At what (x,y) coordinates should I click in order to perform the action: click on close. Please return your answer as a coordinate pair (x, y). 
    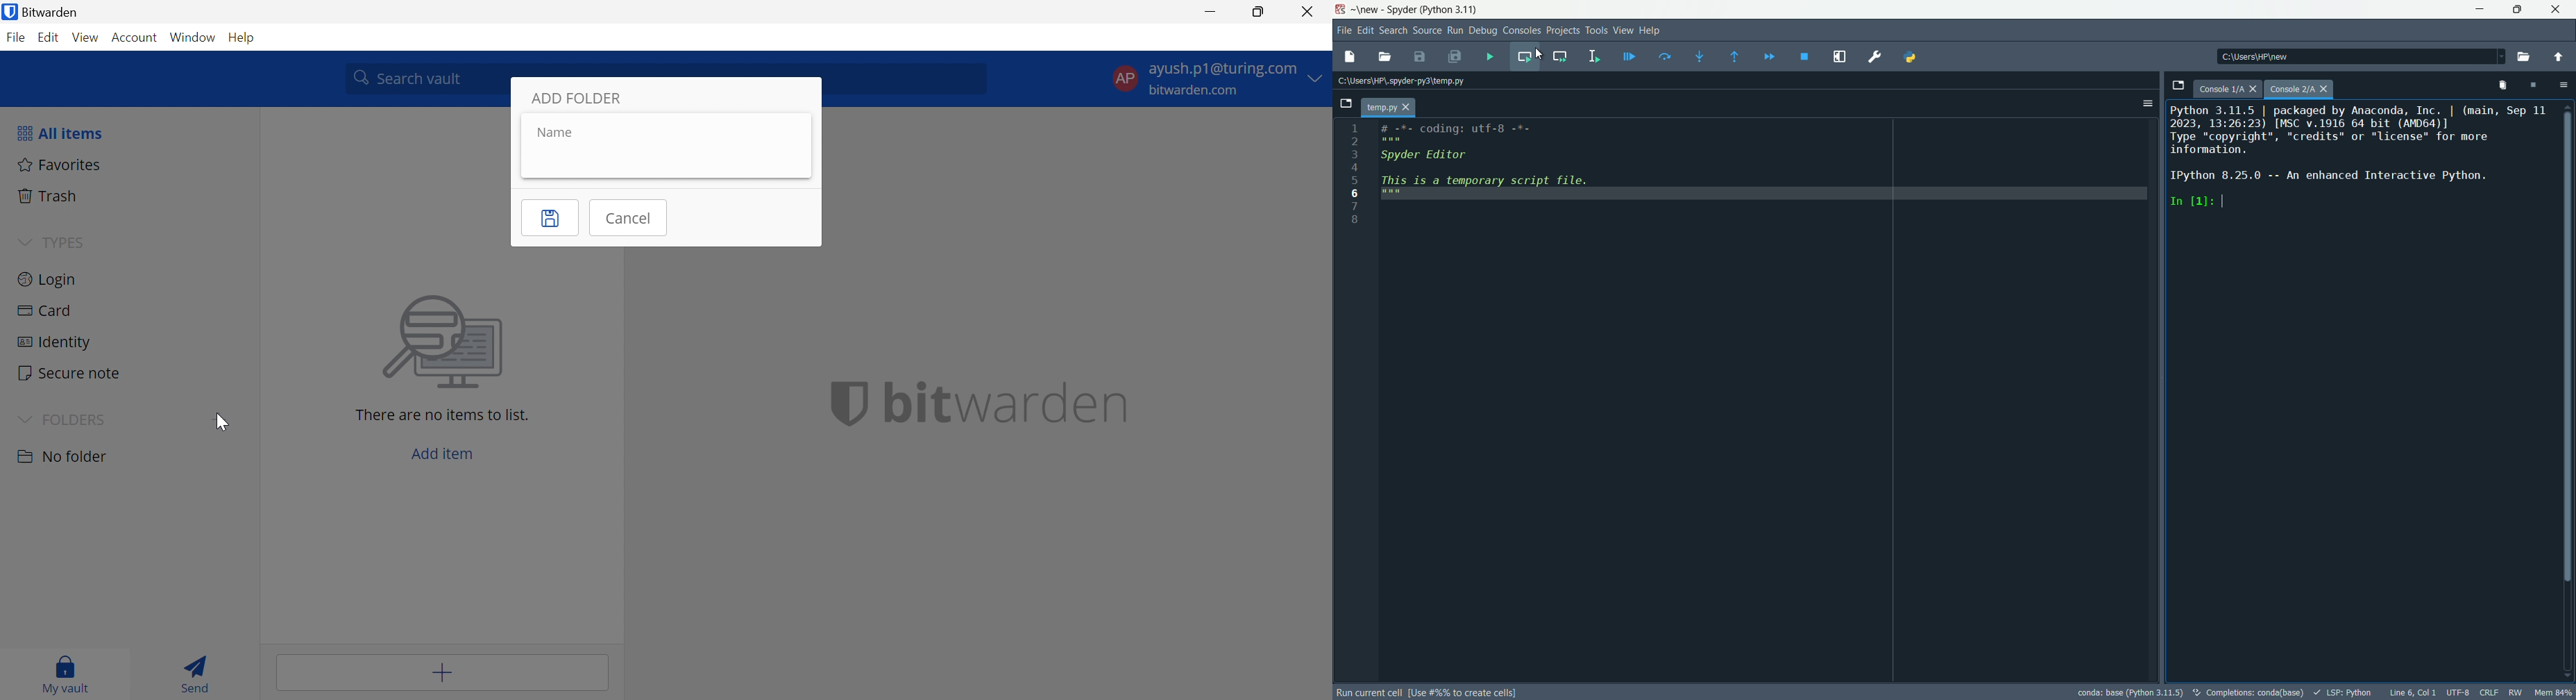
    Looking at the image, I should click on (1408, 108).